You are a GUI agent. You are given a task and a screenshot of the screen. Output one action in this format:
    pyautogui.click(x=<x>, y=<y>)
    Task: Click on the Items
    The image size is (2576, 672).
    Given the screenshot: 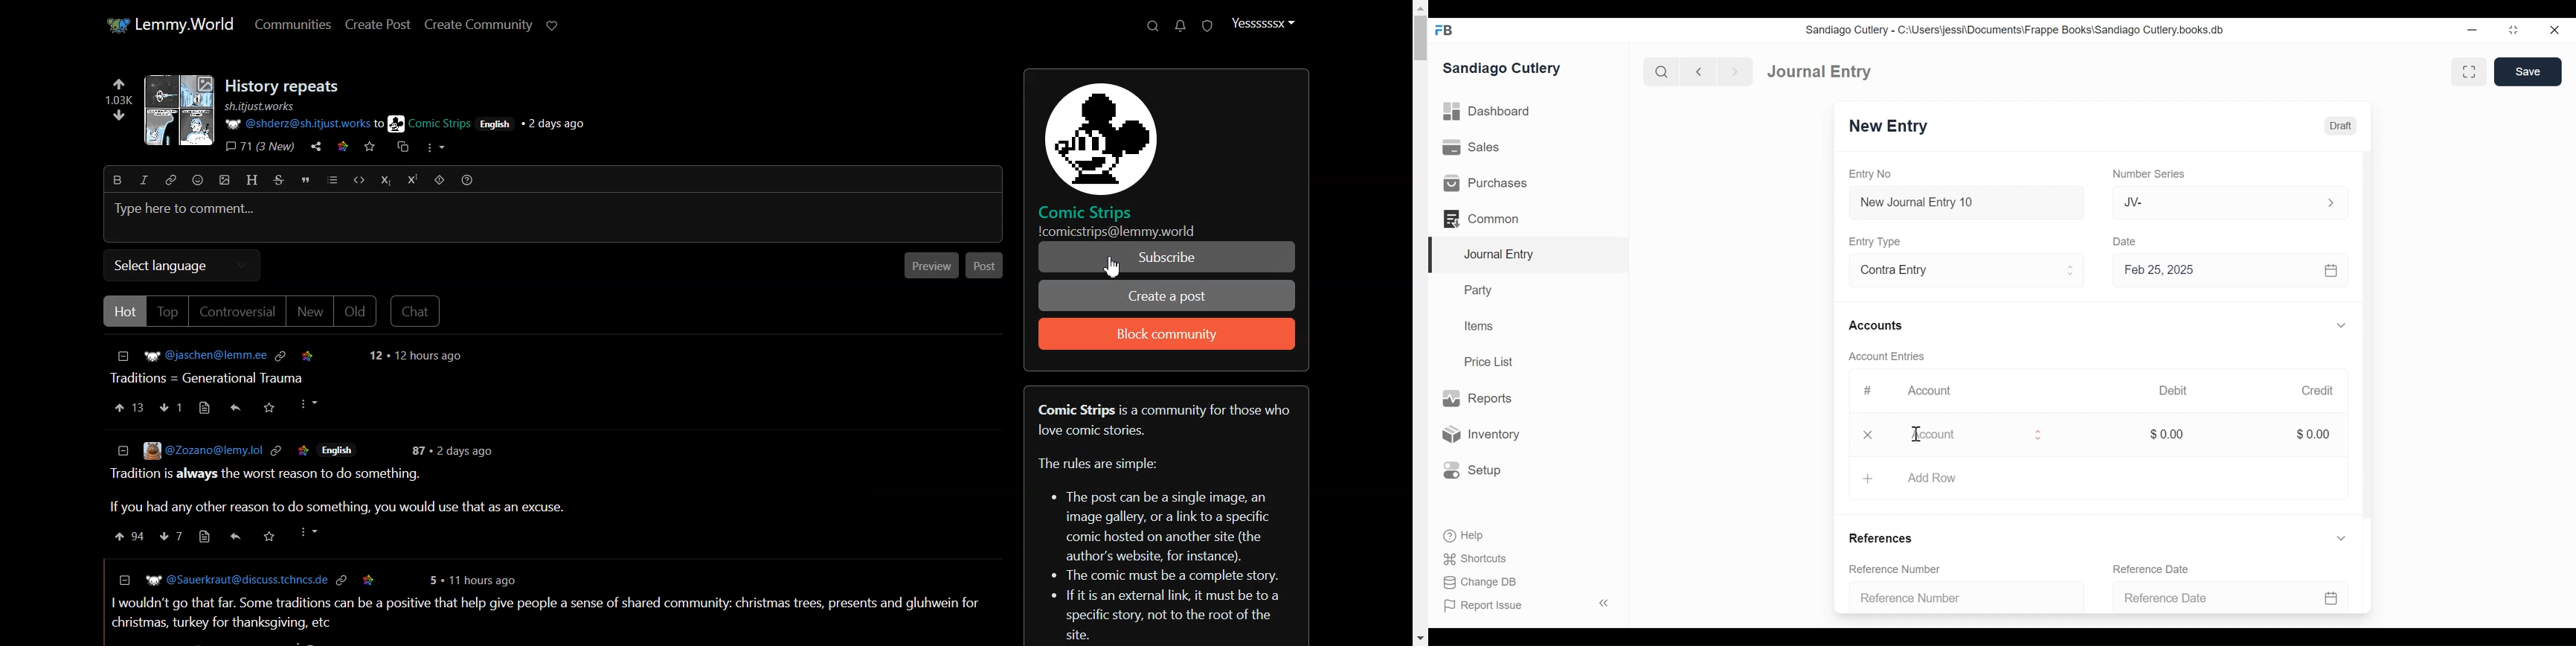 What is the action you would take?
    pyautogui.click(x=1480, y=327)
    